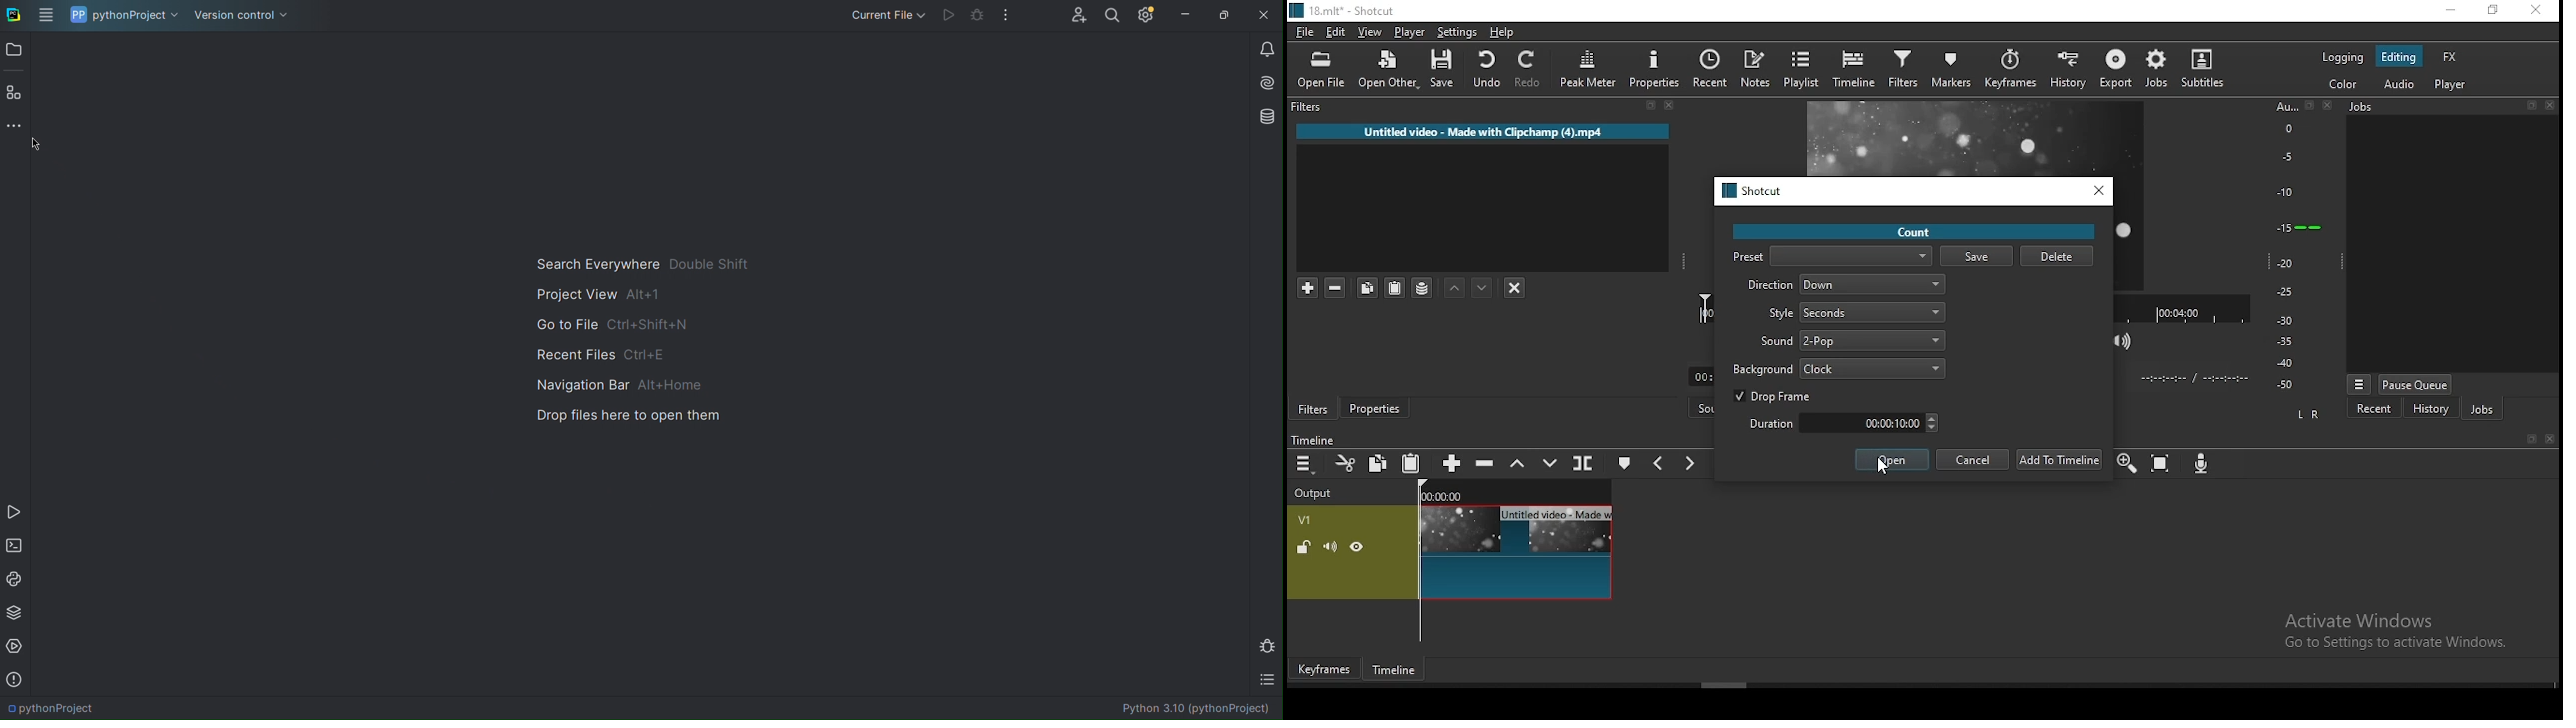  I want to click on restore, so click(2492, 12).